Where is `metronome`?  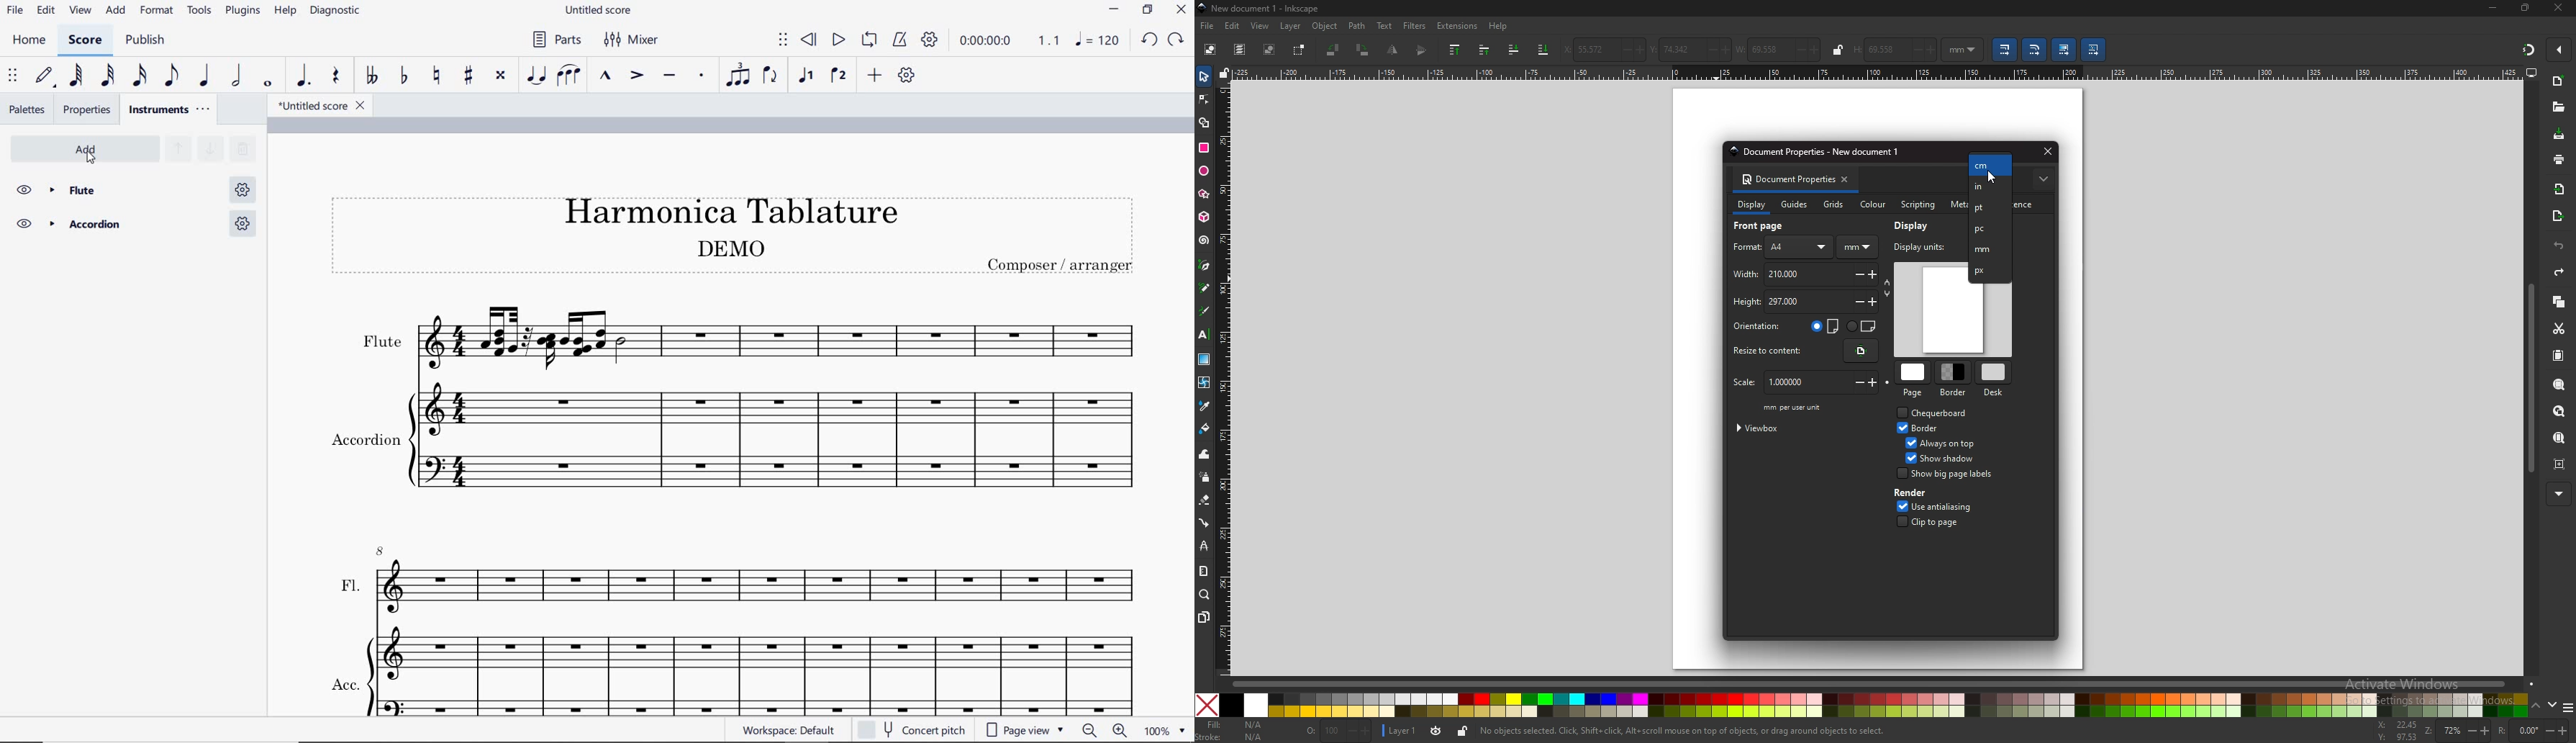
metronome is located at coordinates (899, 41).